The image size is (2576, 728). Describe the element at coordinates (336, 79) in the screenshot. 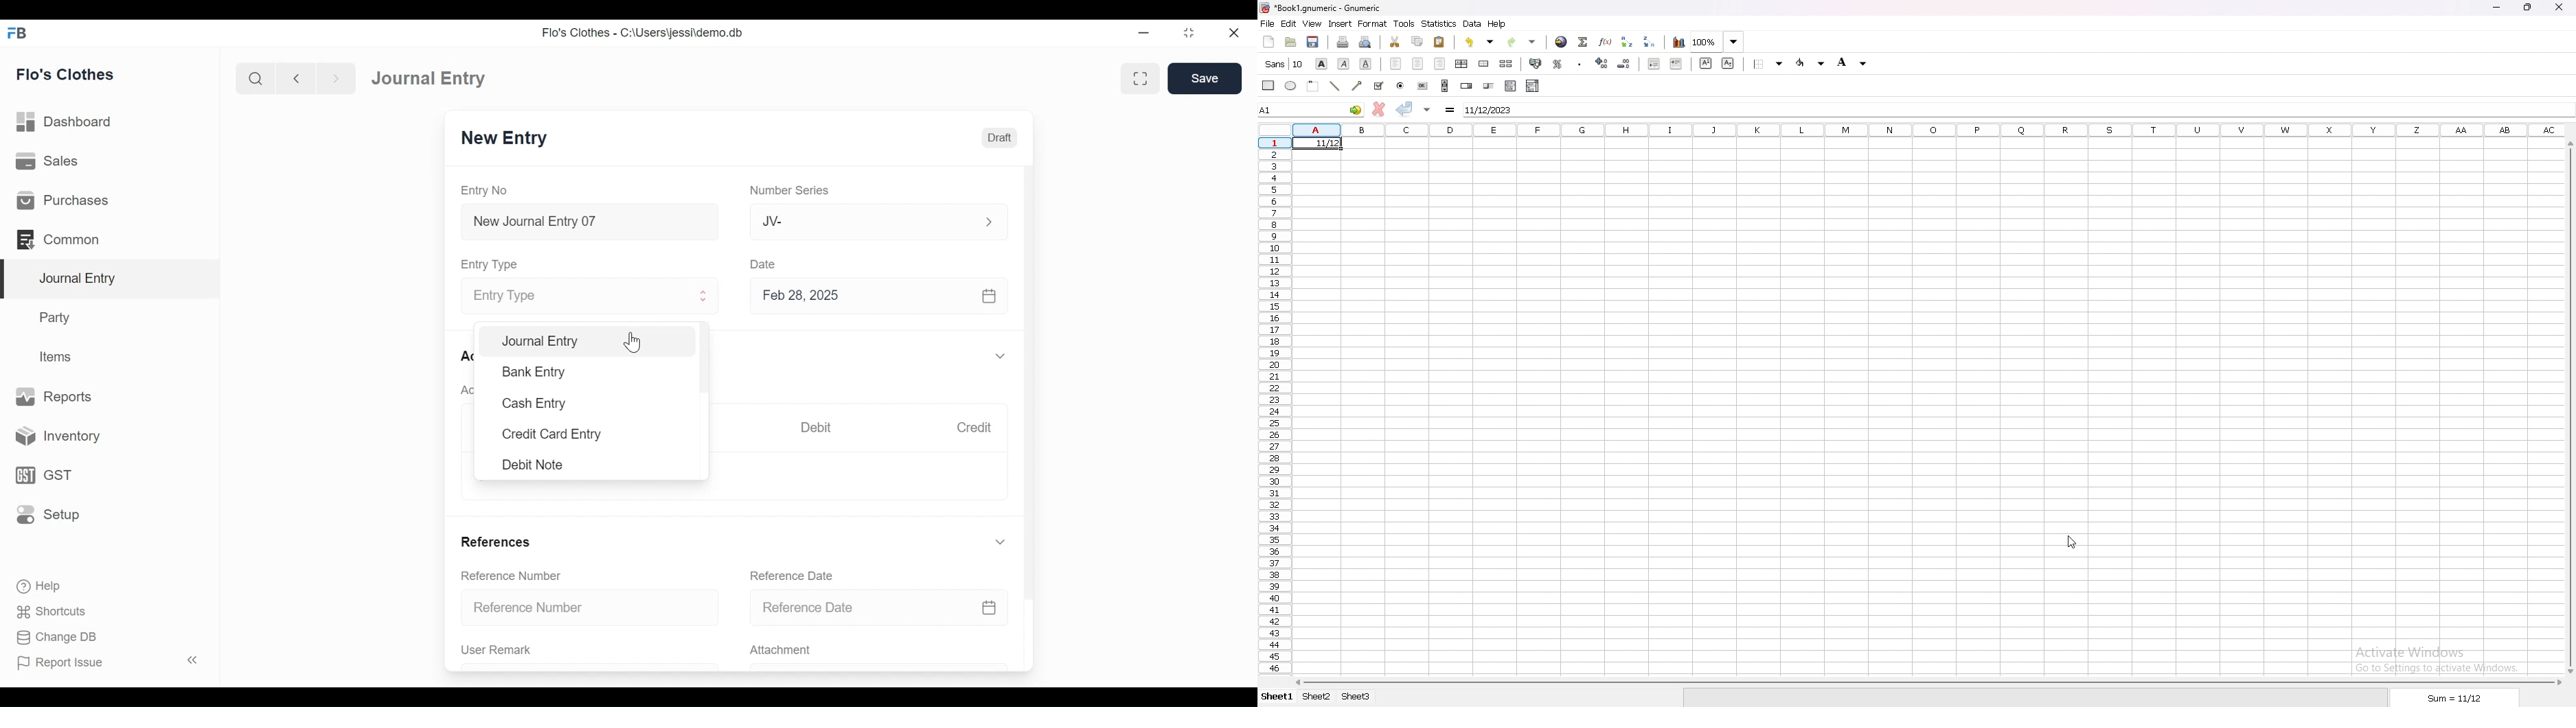

I see `Navigate Forward` at that location.